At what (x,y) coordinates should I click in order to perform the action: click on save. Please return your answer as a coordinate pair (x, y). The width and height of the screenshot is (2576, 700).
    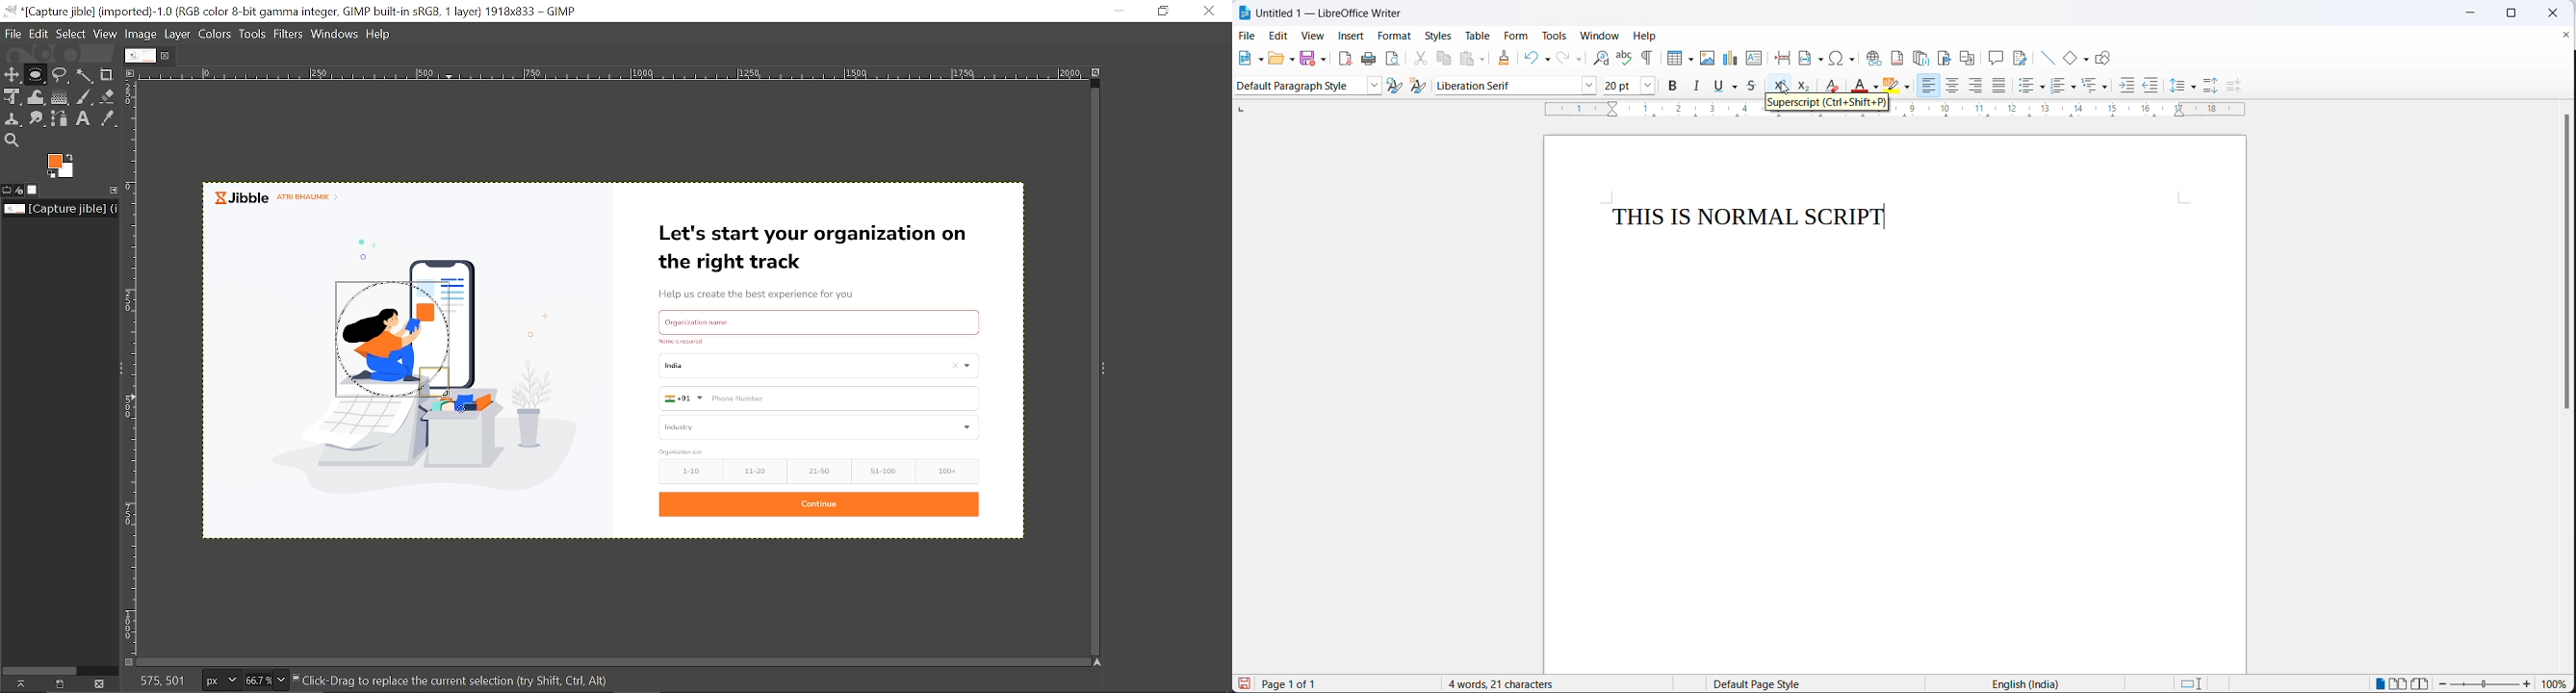
    Looking at the image, I should click on (1308, 57).